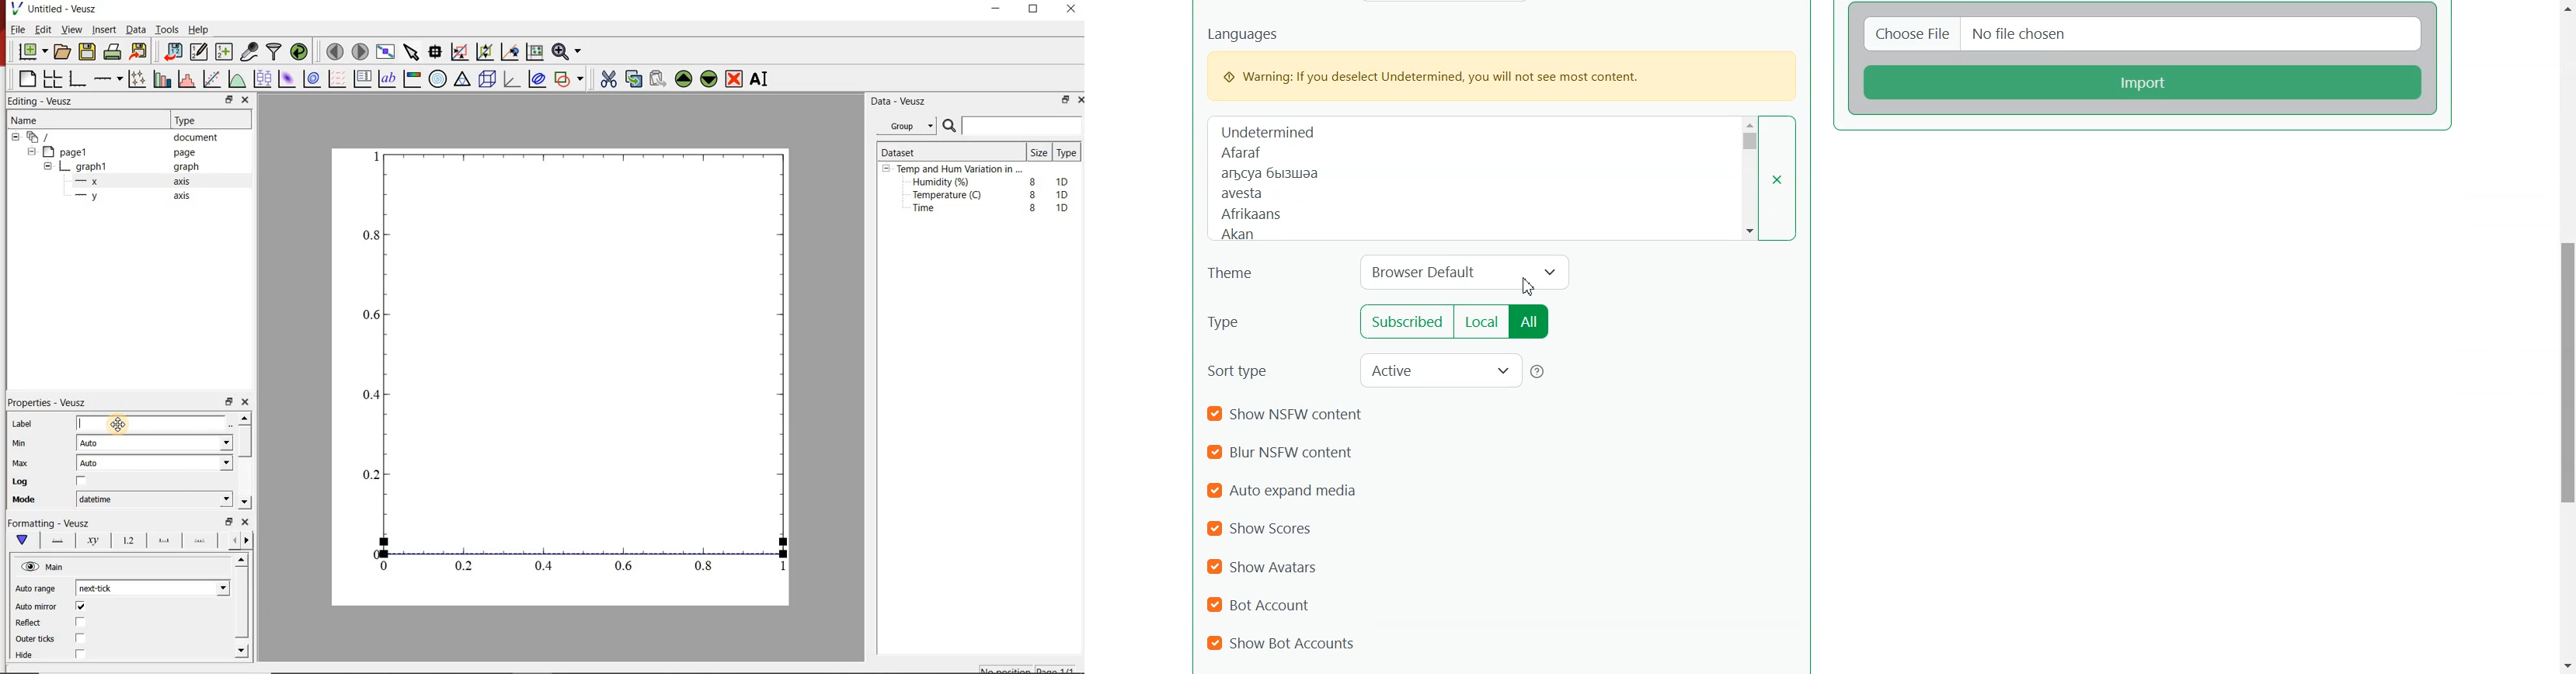  Describe the element at coordinates (36, 121) in the screenshot. I see `Name` at that location.